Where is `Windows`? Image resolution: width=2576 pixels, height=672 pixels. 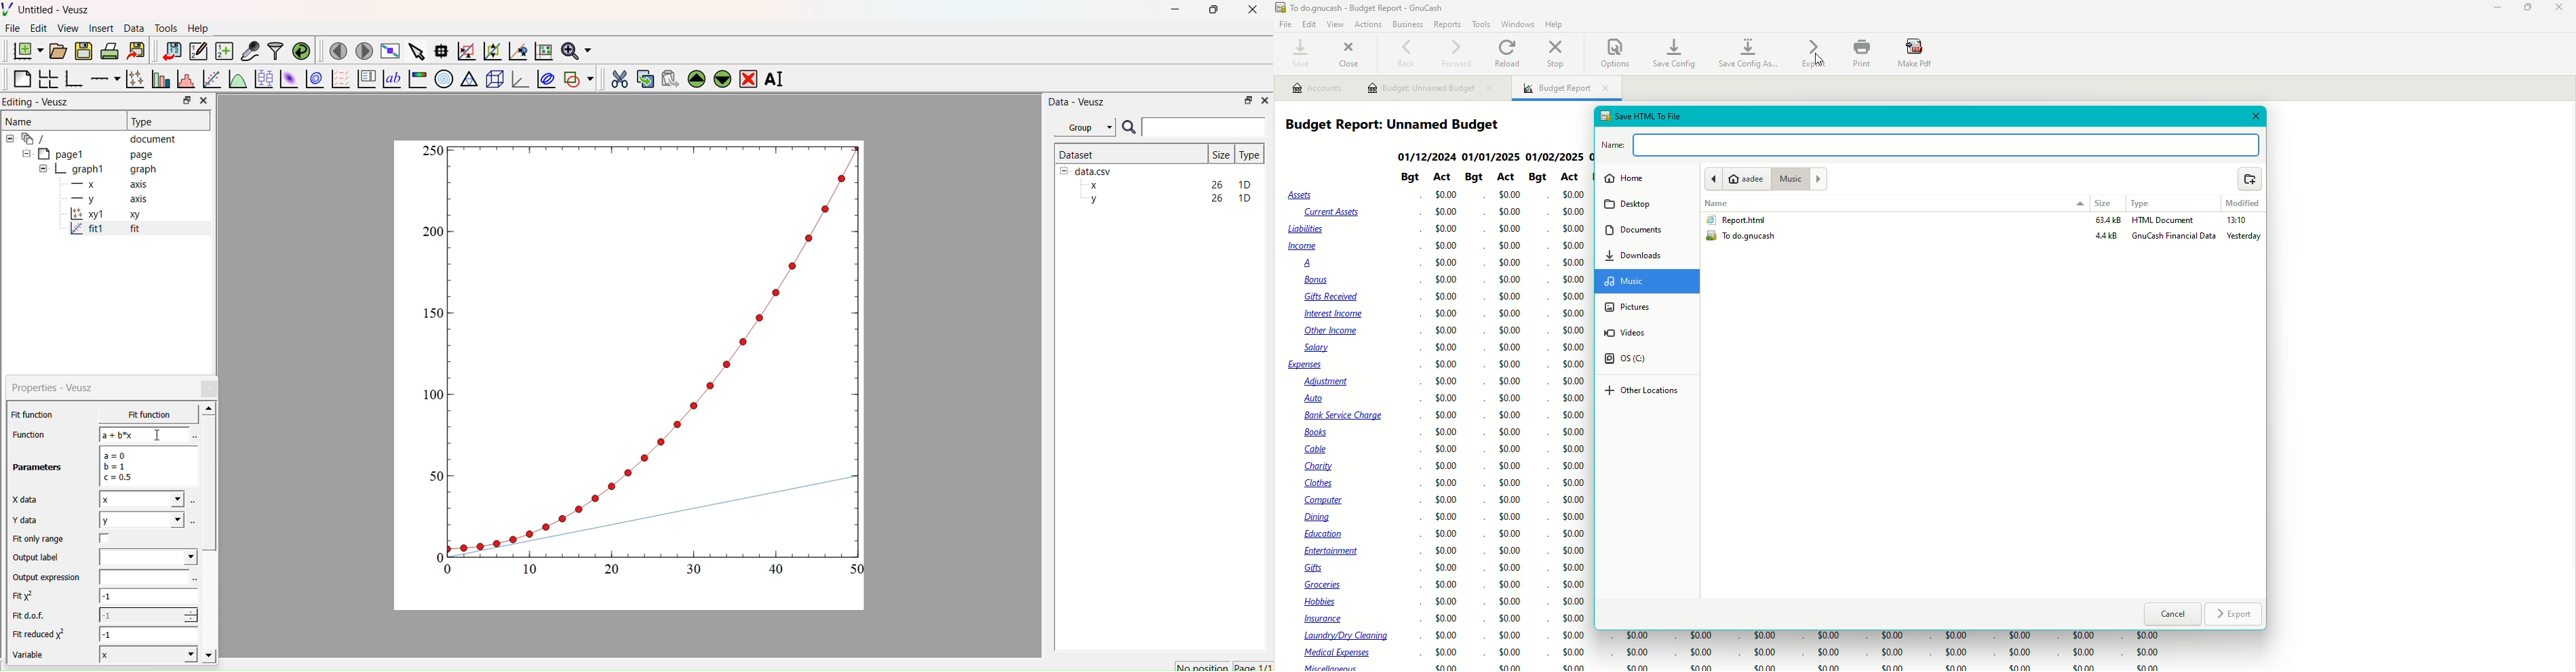
Windows is located at coordinates (1519, 24).